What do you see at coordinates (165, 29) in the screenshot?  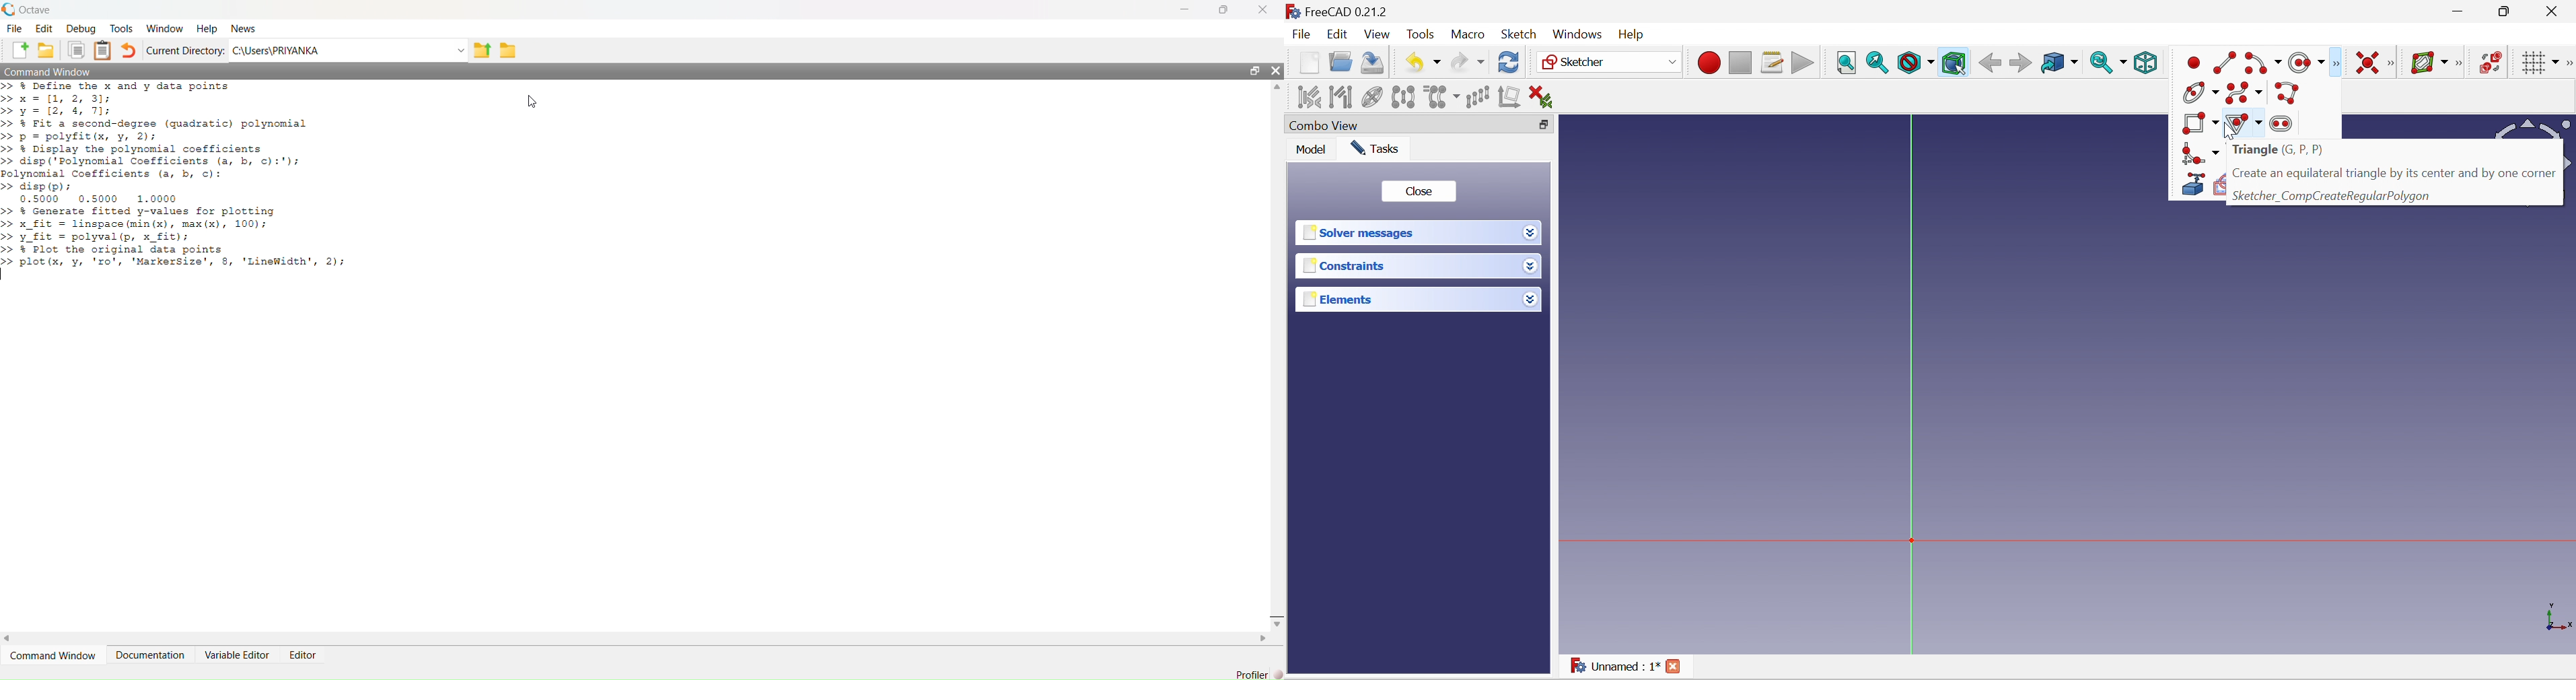 I see `Window` at bounding box center [165, 29].